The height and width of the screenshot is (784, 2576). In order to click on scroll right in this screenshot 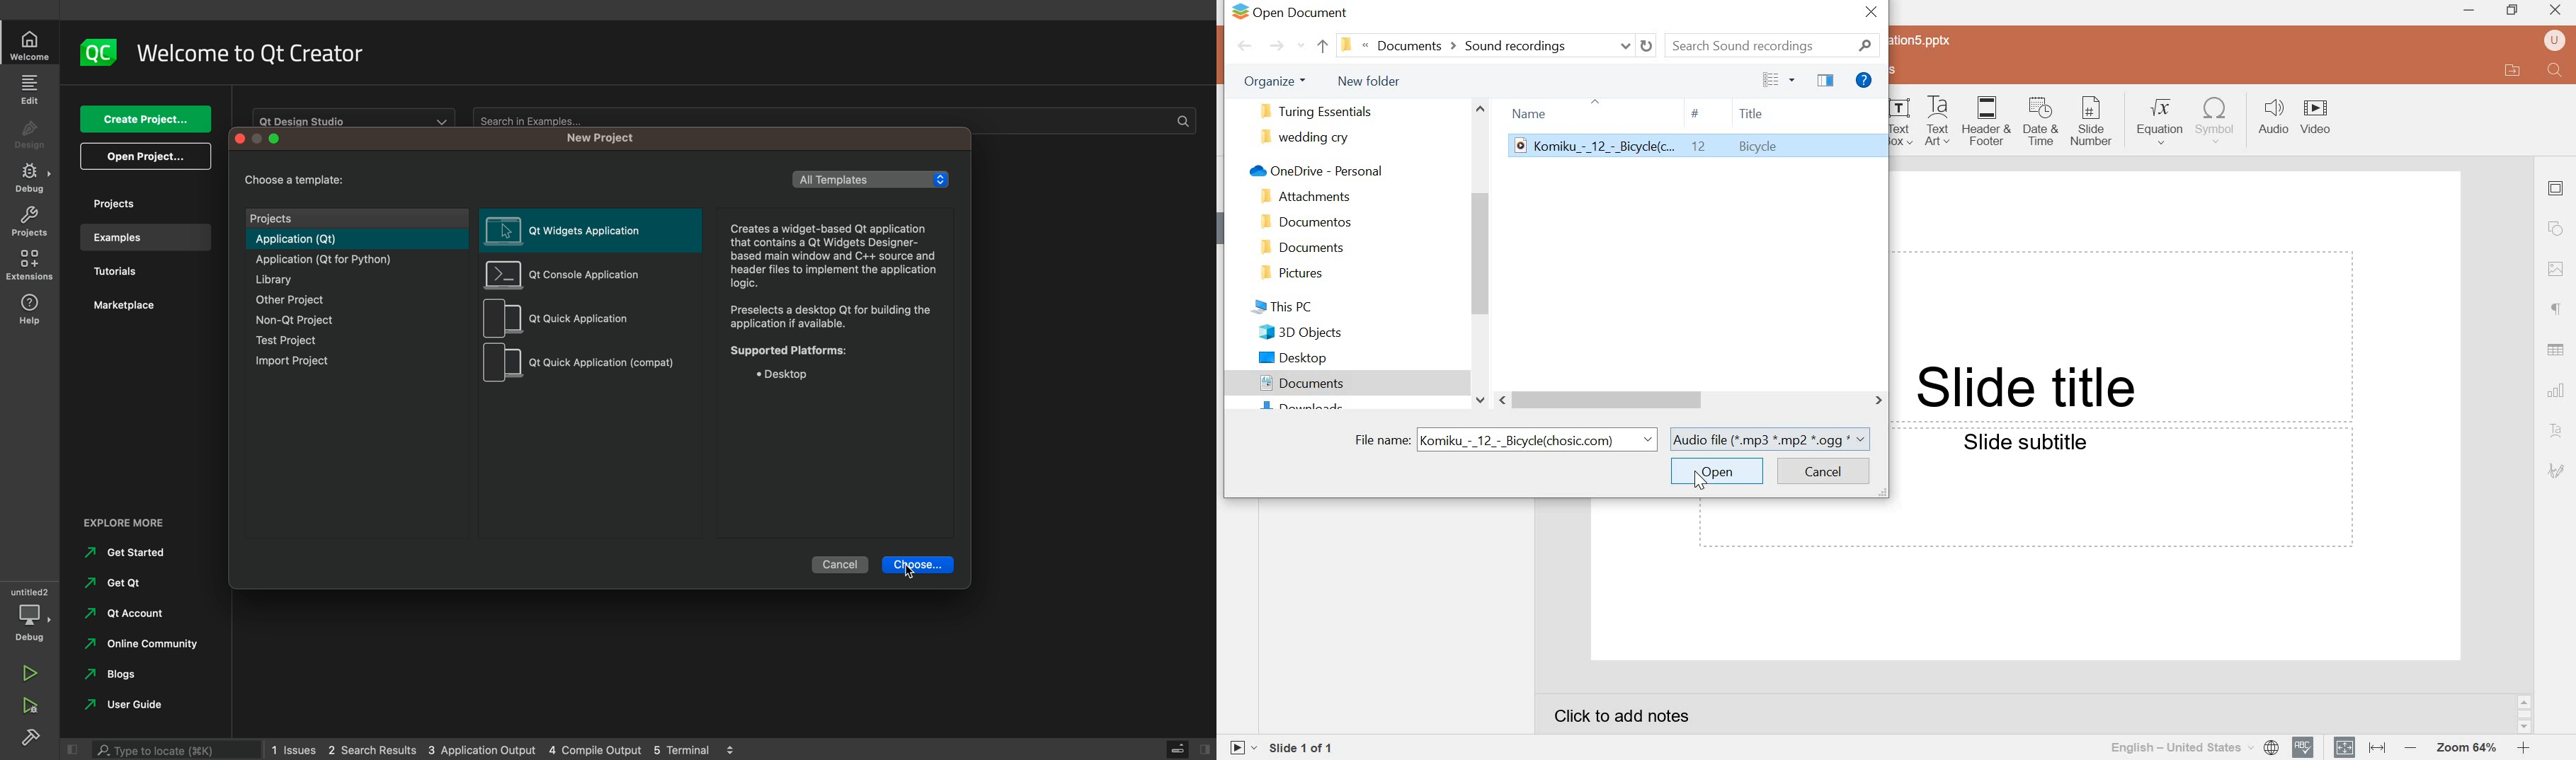, I will do `click(1873, 401)`.